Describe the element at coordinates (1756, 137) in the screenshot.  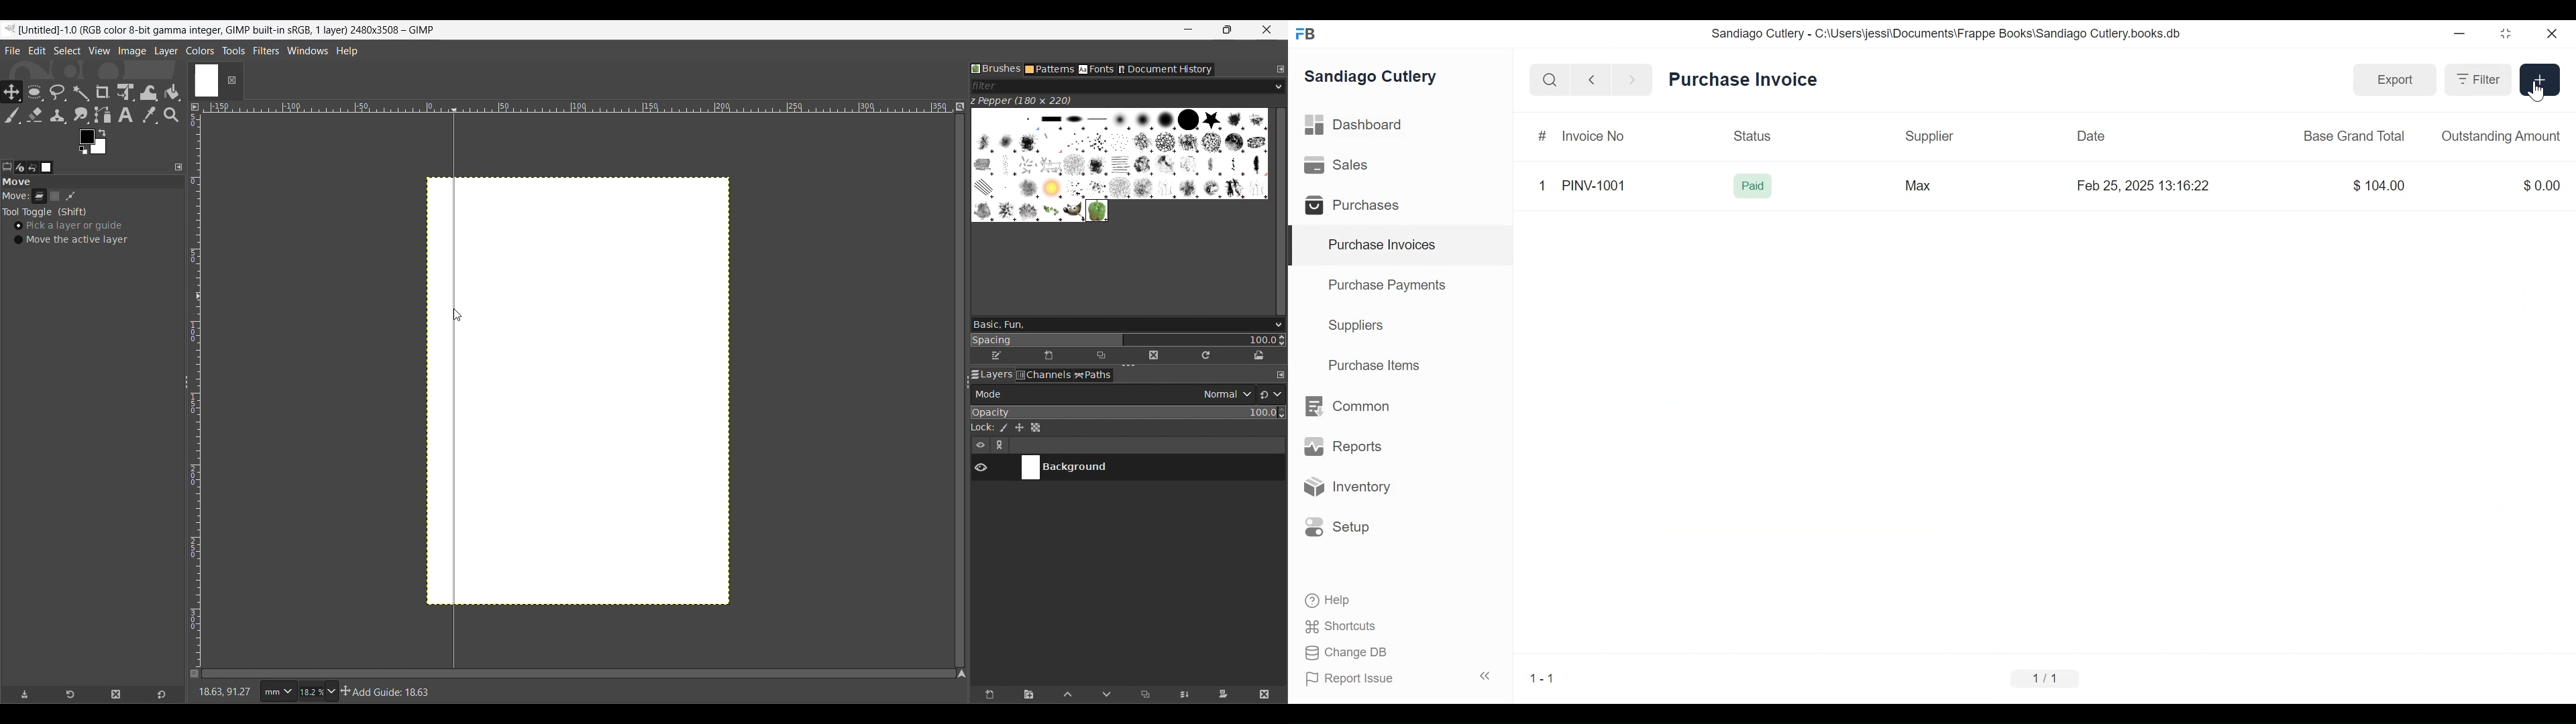
I see `Status` at that location.